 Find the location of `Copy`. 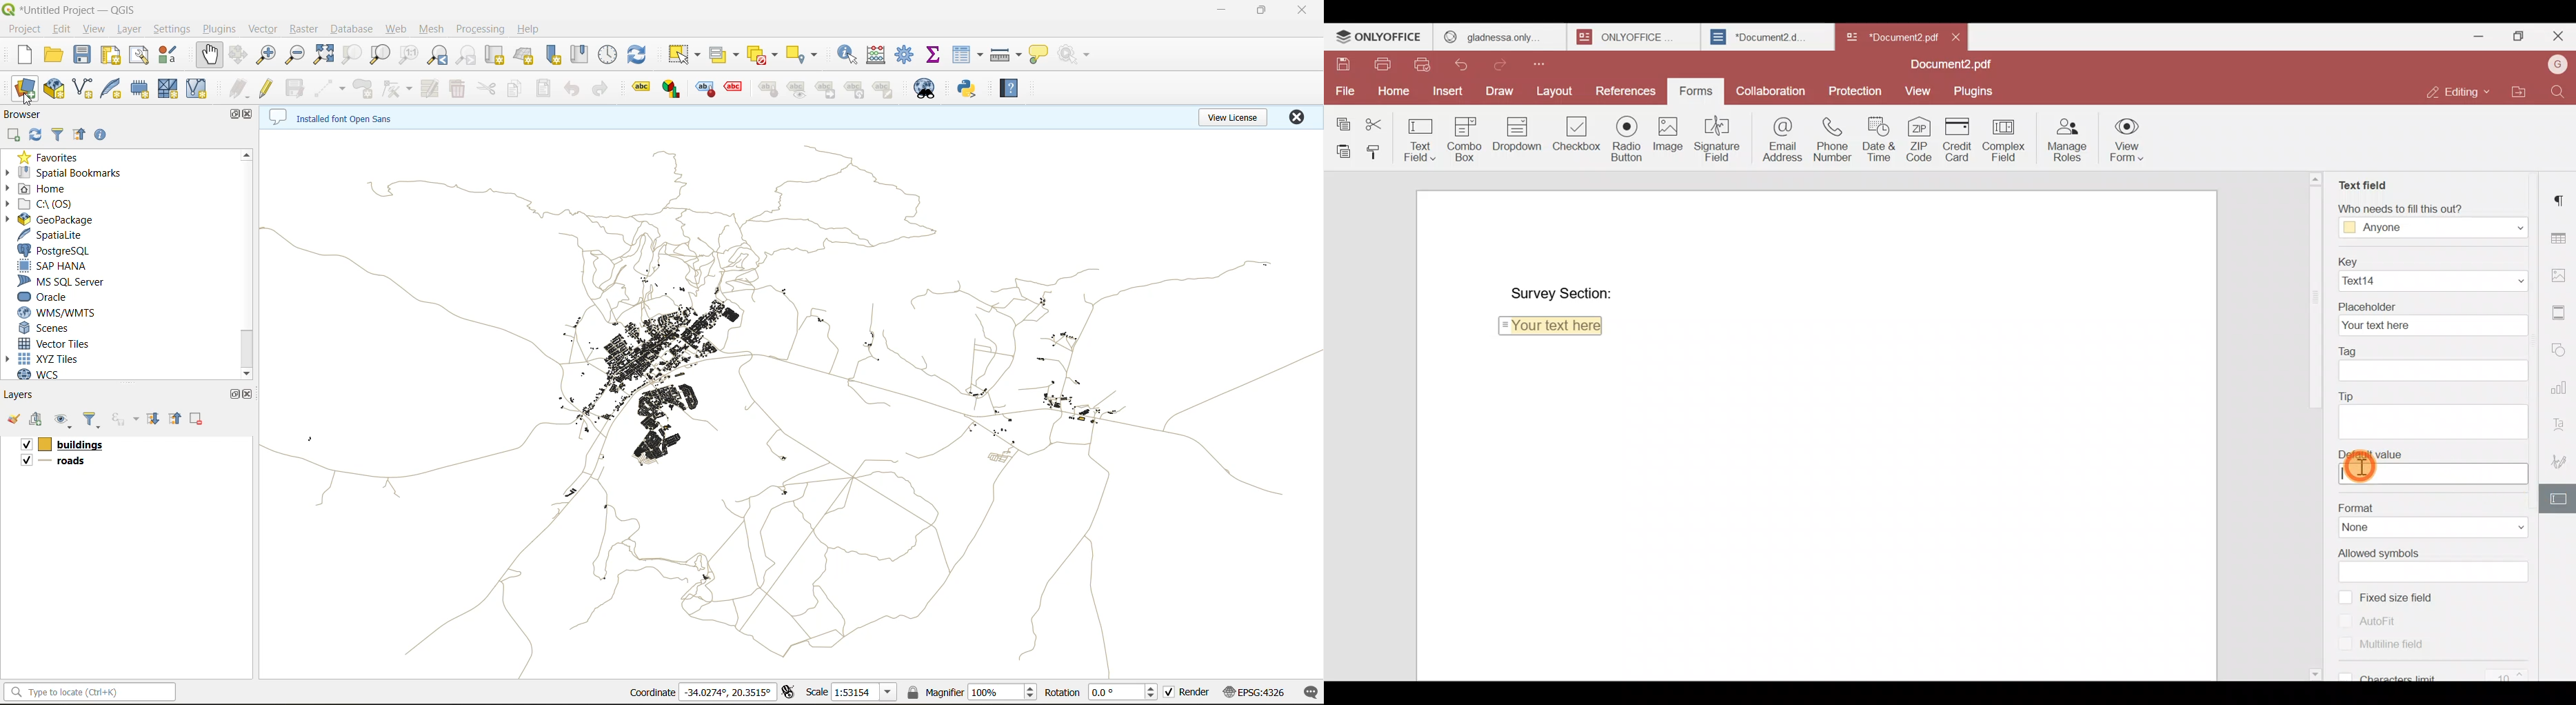

Copy is located at coordinates (1343, 118).